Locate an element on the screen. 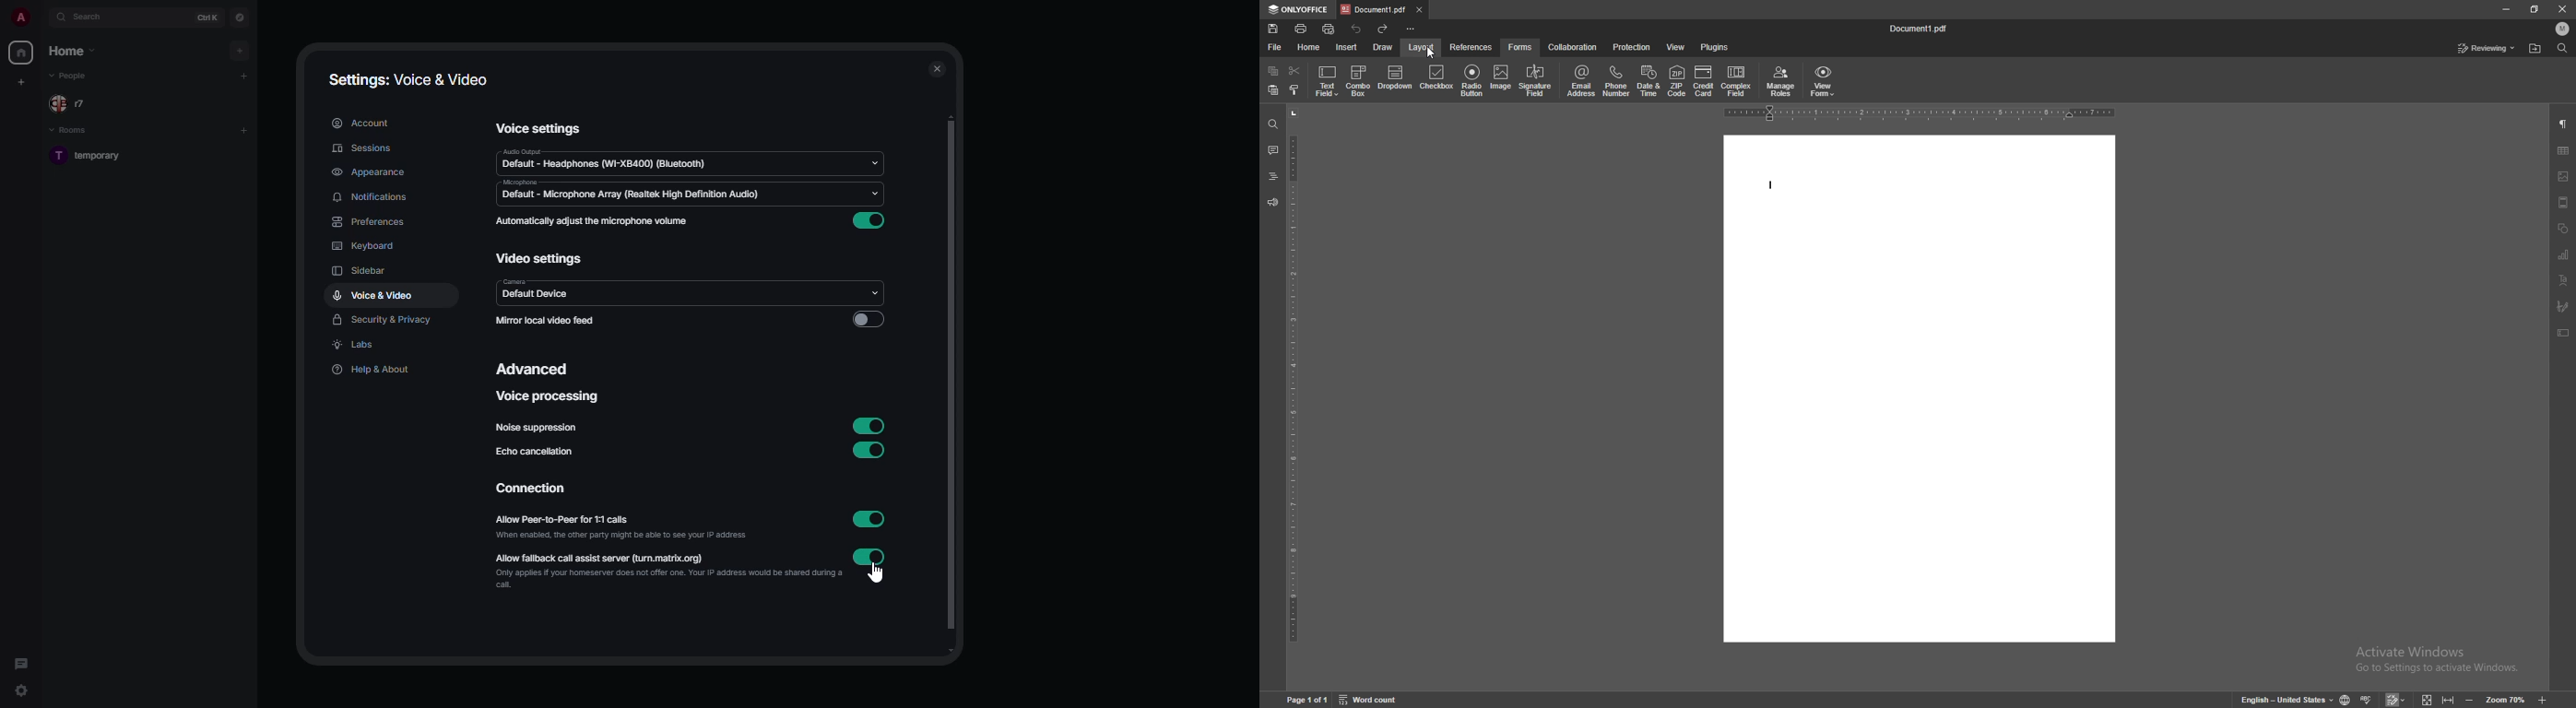 The height and width of the screenshot is (728, 2576). enabled is located at coordinates (869, 519).